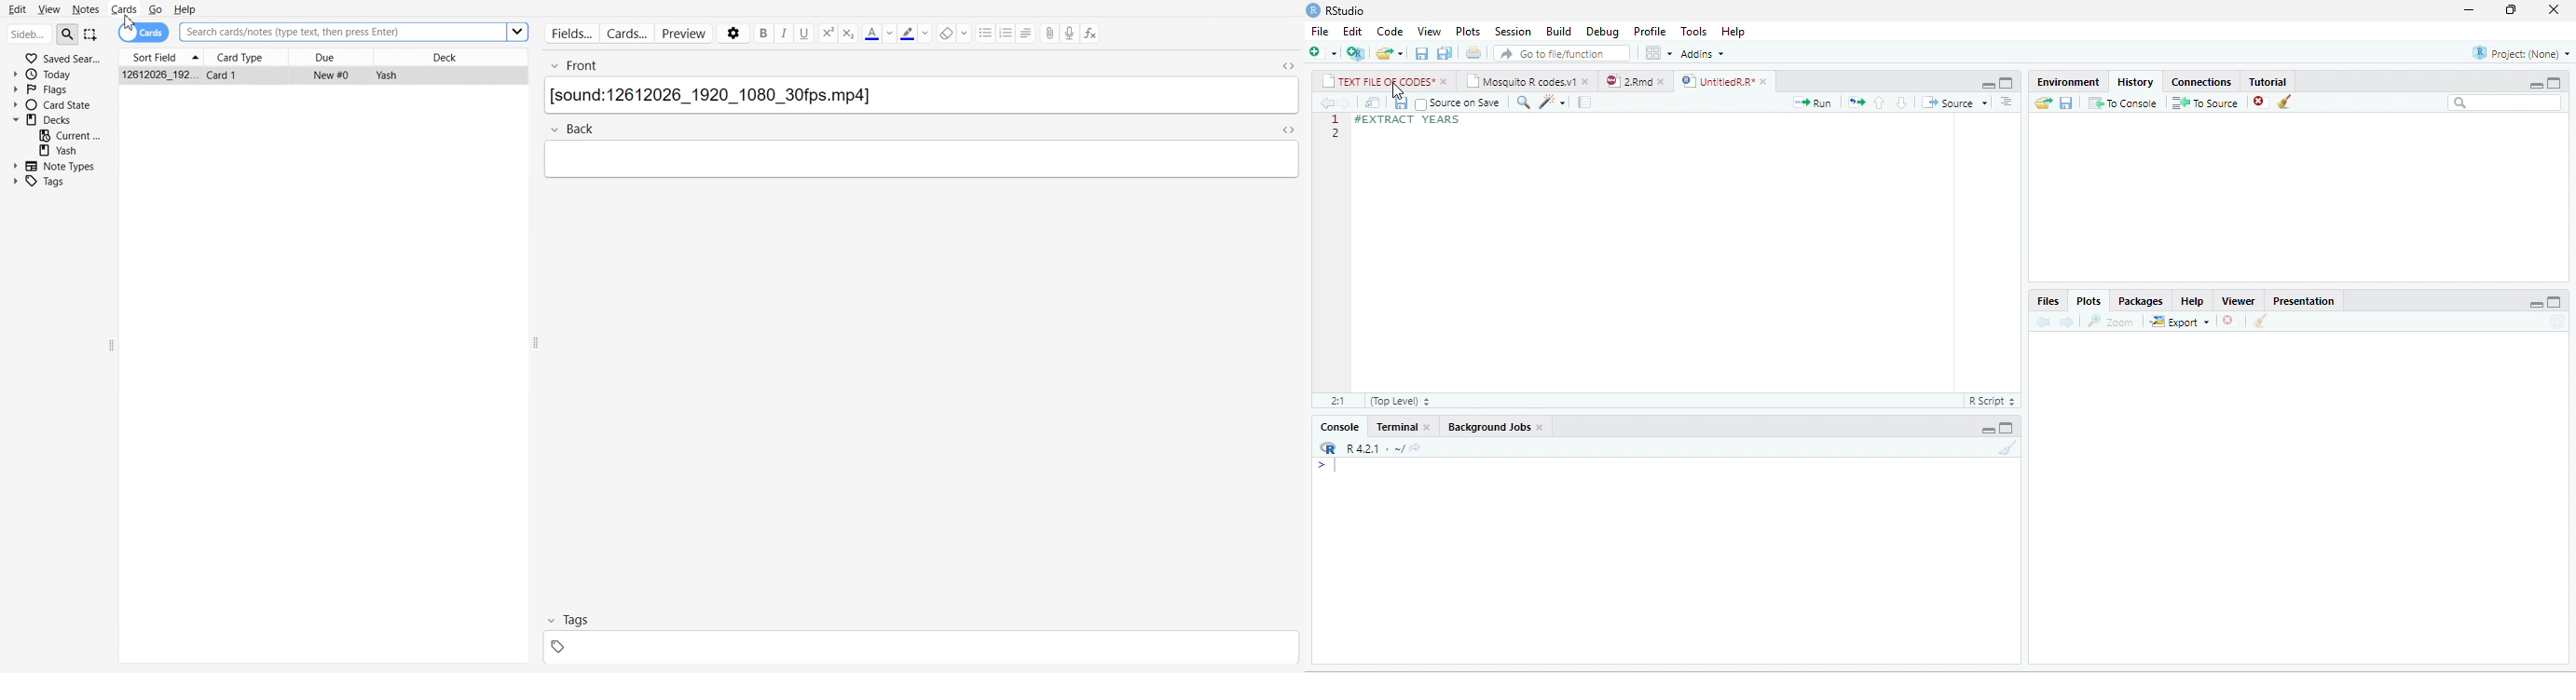 Image resolution: width=2576 pixels, height=700 pixels. What do you see at coordinates (331, 56) in the screenshot?
I see `Due` at bounding box center [331, 56].